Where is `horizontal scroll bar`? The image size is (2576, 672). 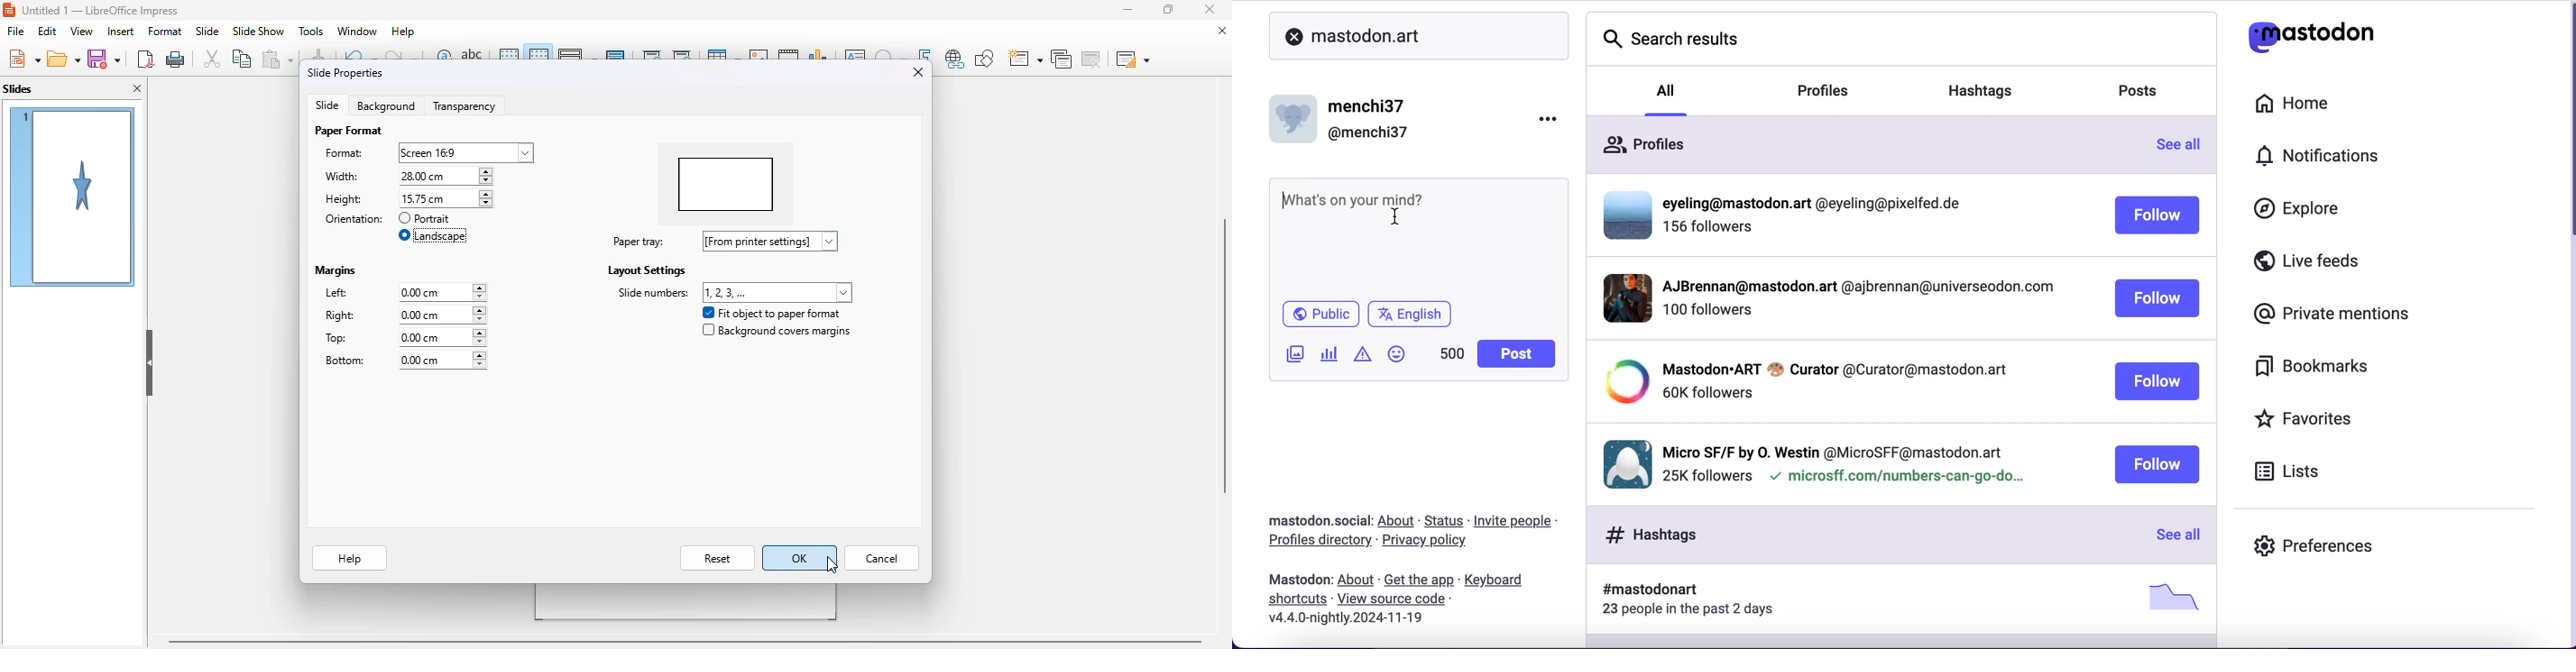
horizontal scroll bar is located at coordinates (687, 640).